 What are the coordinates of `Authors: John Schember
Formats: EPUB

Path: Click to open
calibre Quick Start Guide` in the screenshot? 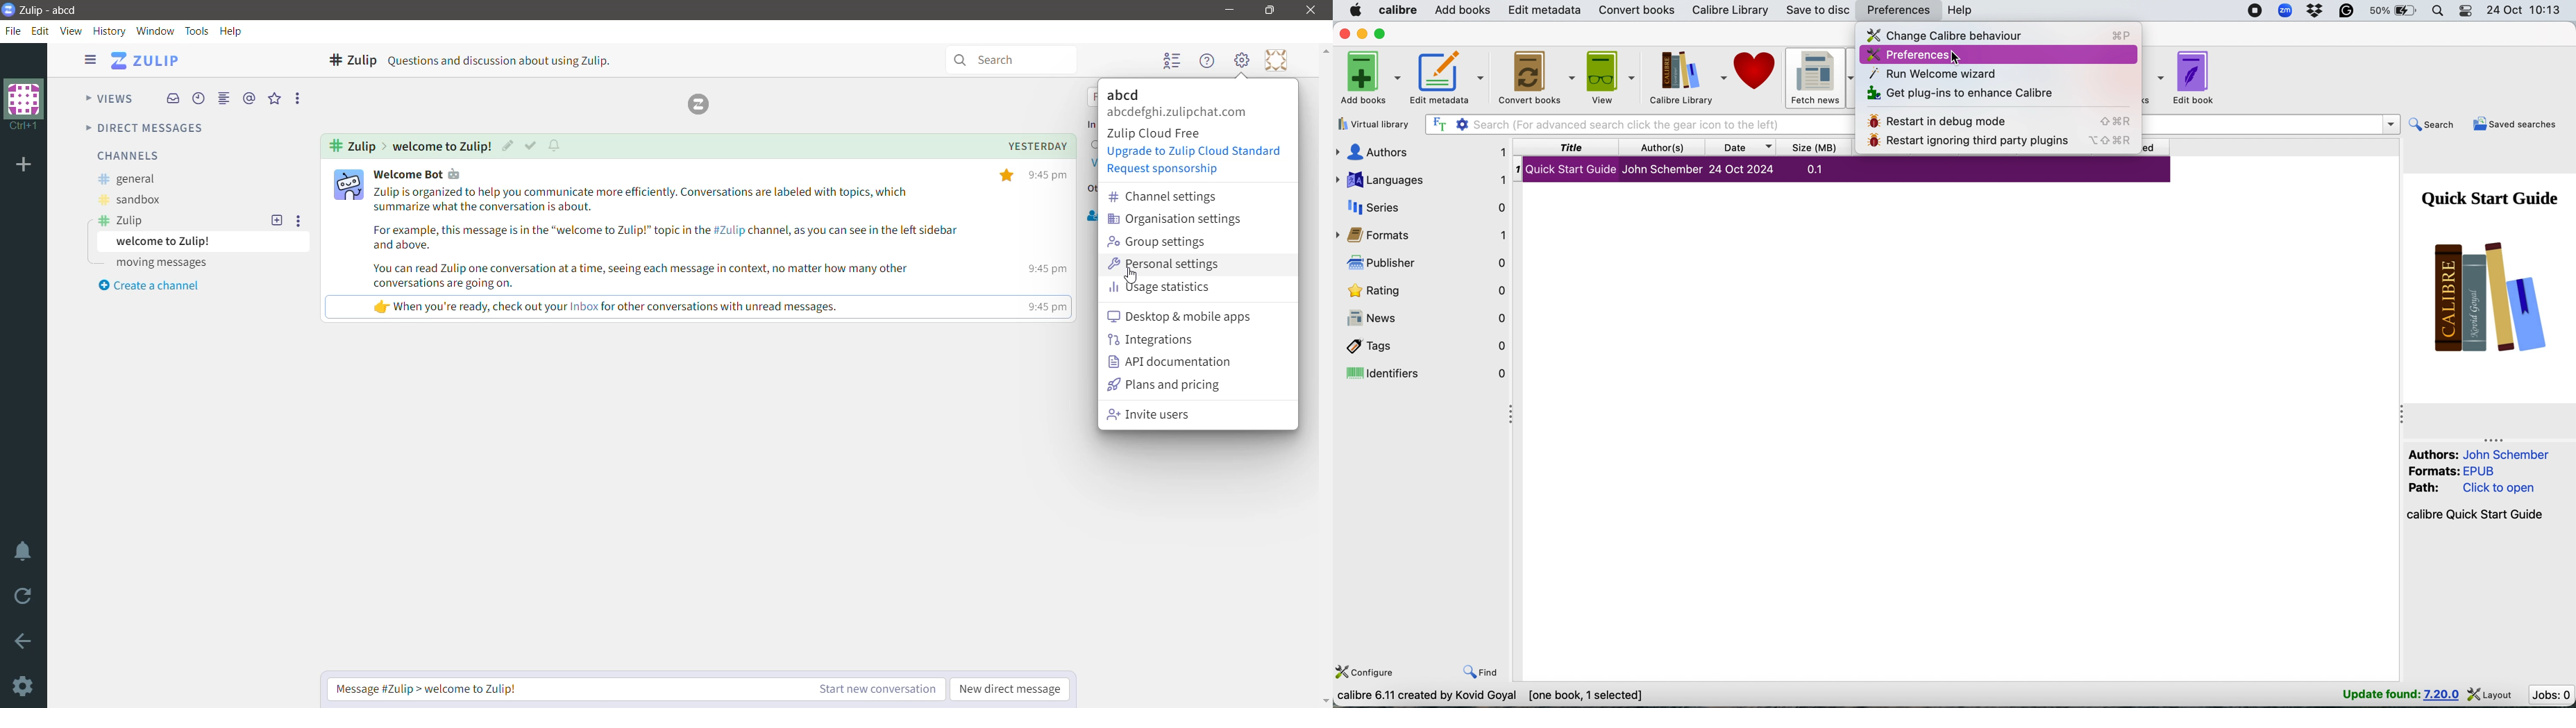 It's located at (2477, 487).